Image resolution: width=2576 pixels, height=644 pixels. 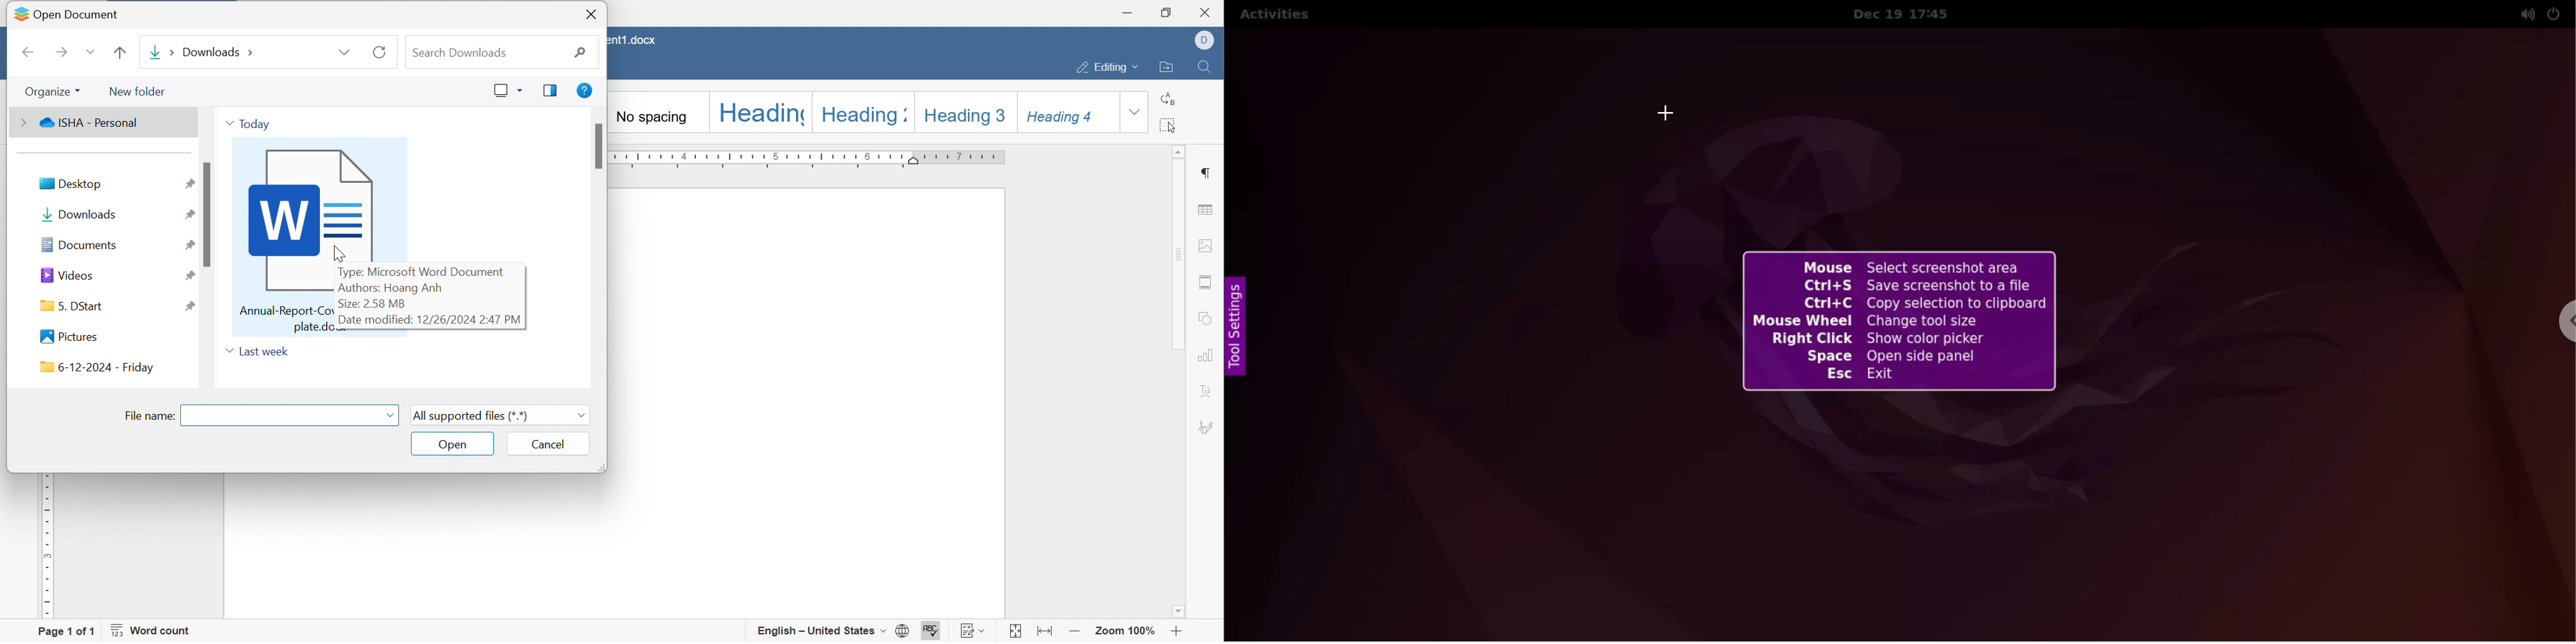 I want to click on cancel, so click(x=549, y=445).